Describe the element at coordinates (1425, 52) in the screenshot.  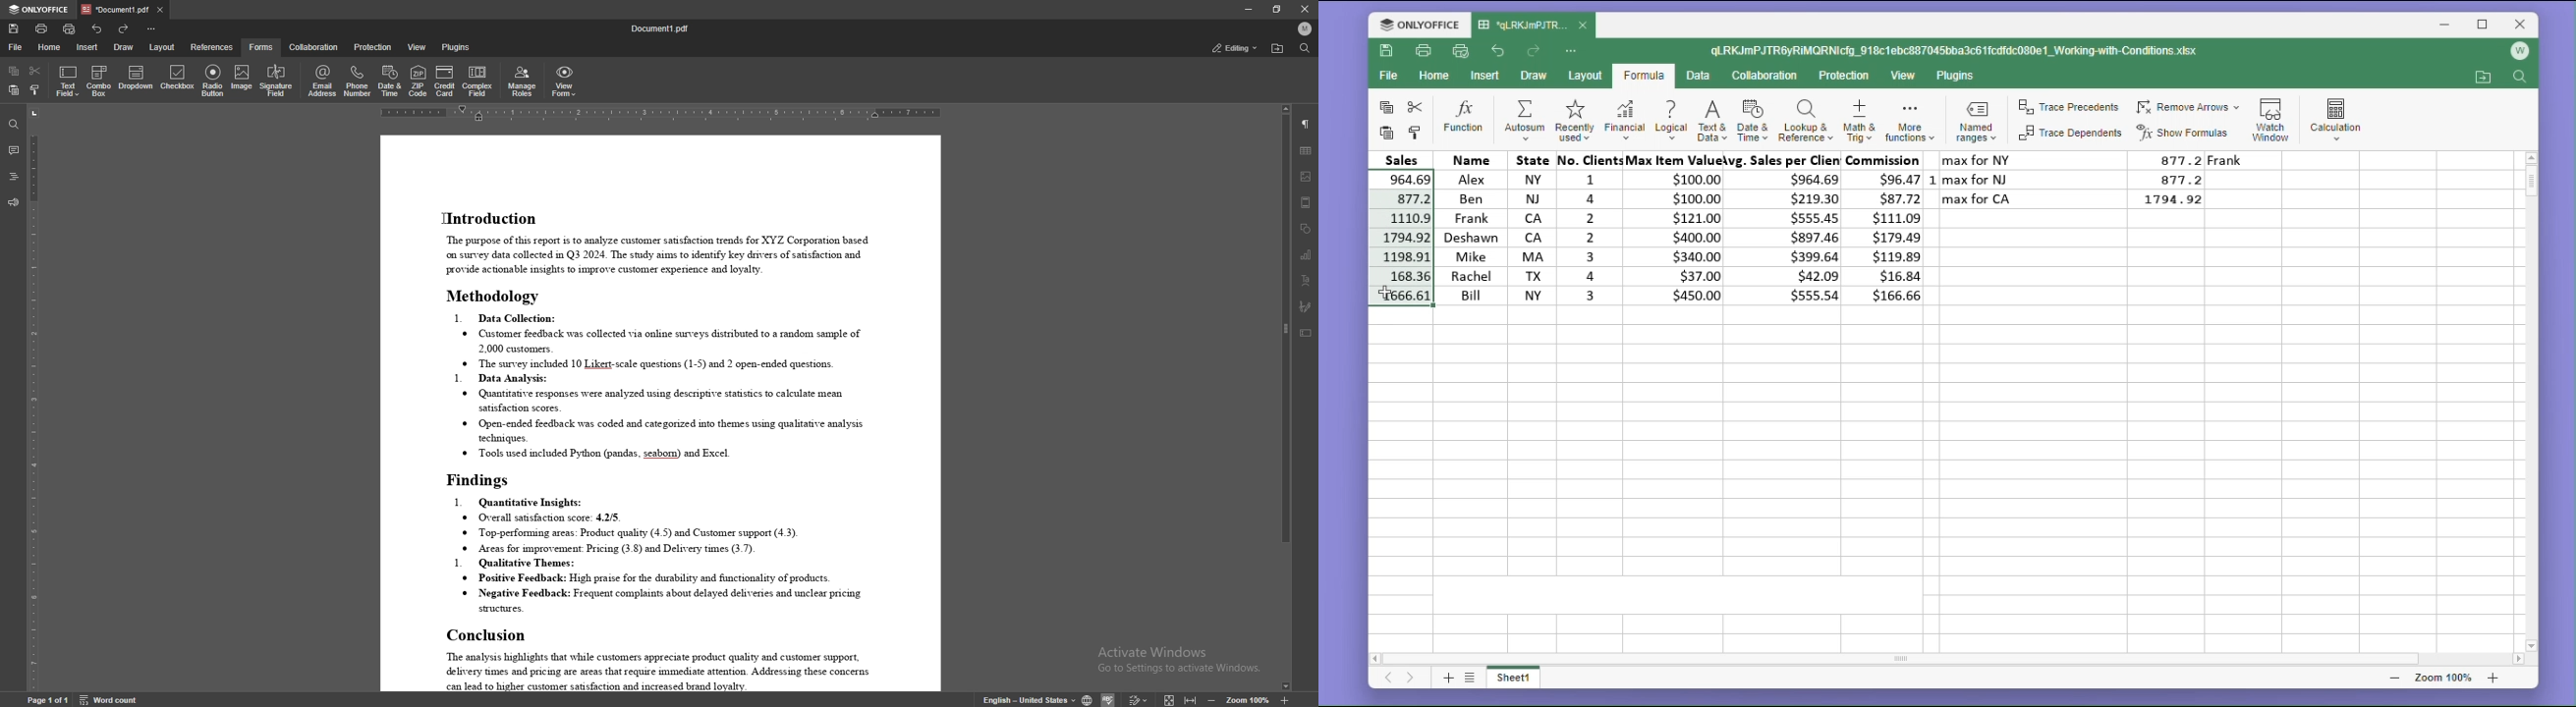
I see `print file` at that location.